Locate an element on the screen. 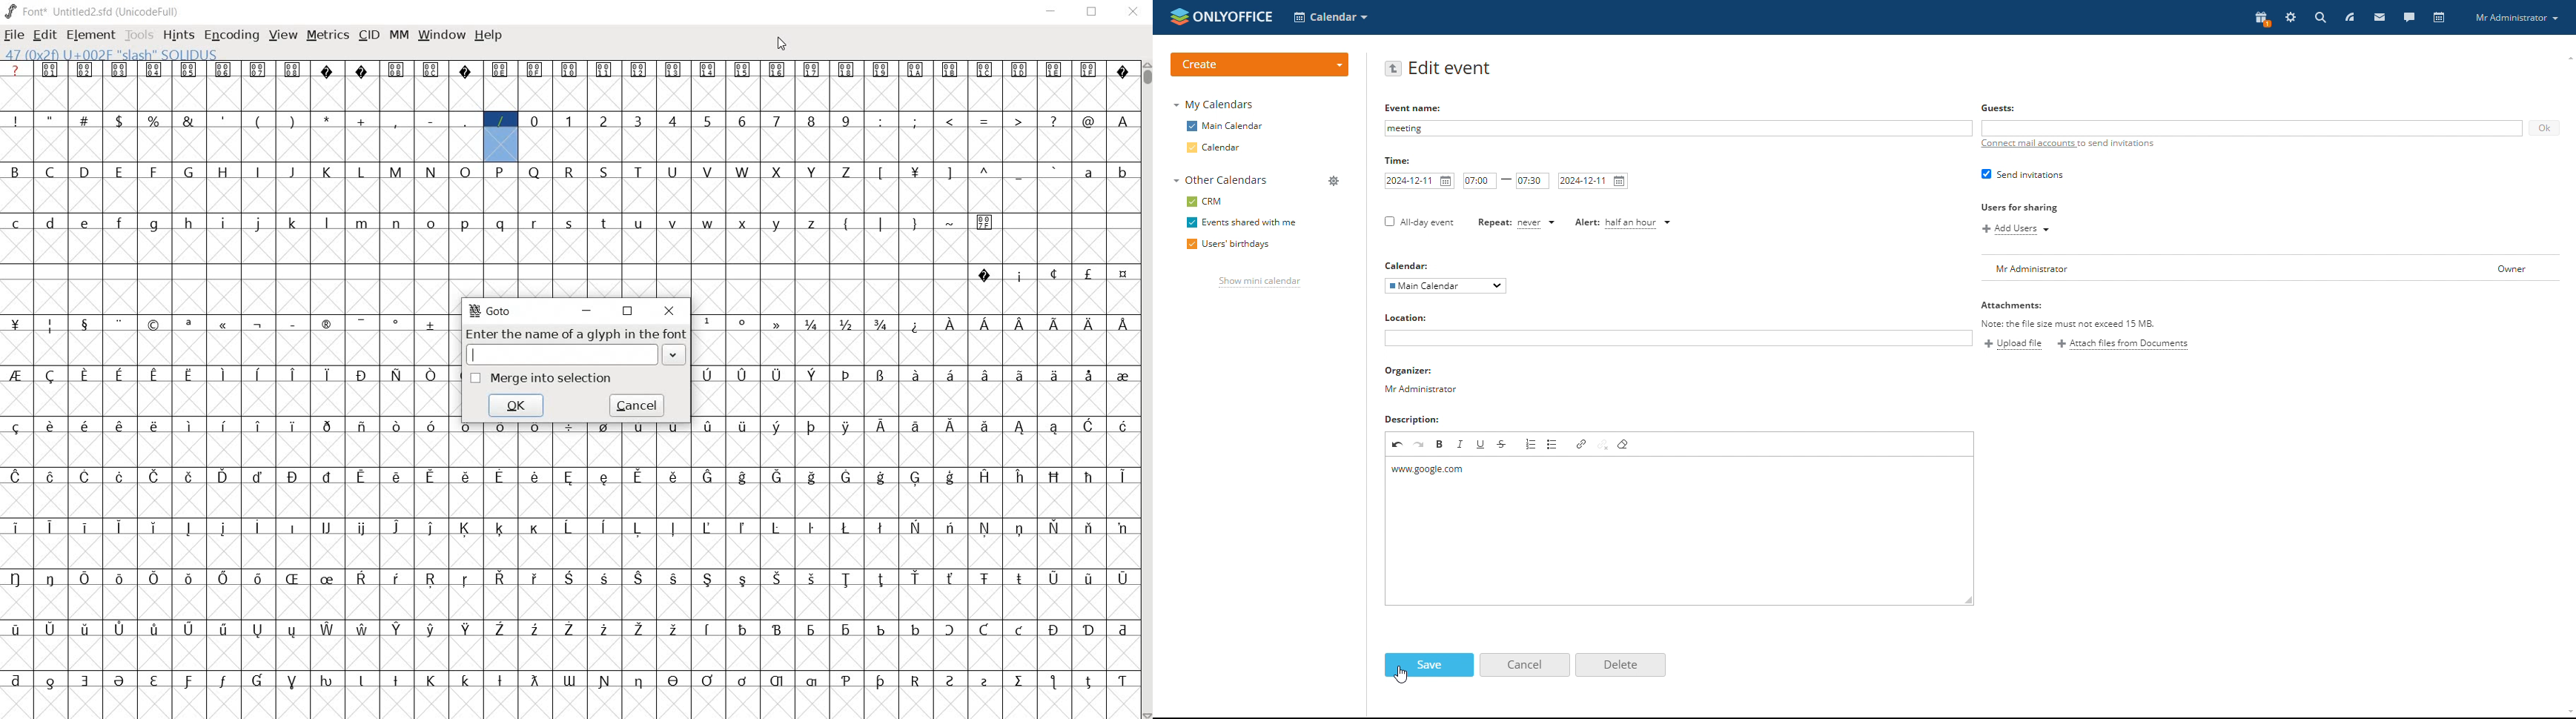  glyph is located at coordinates (292, 172).